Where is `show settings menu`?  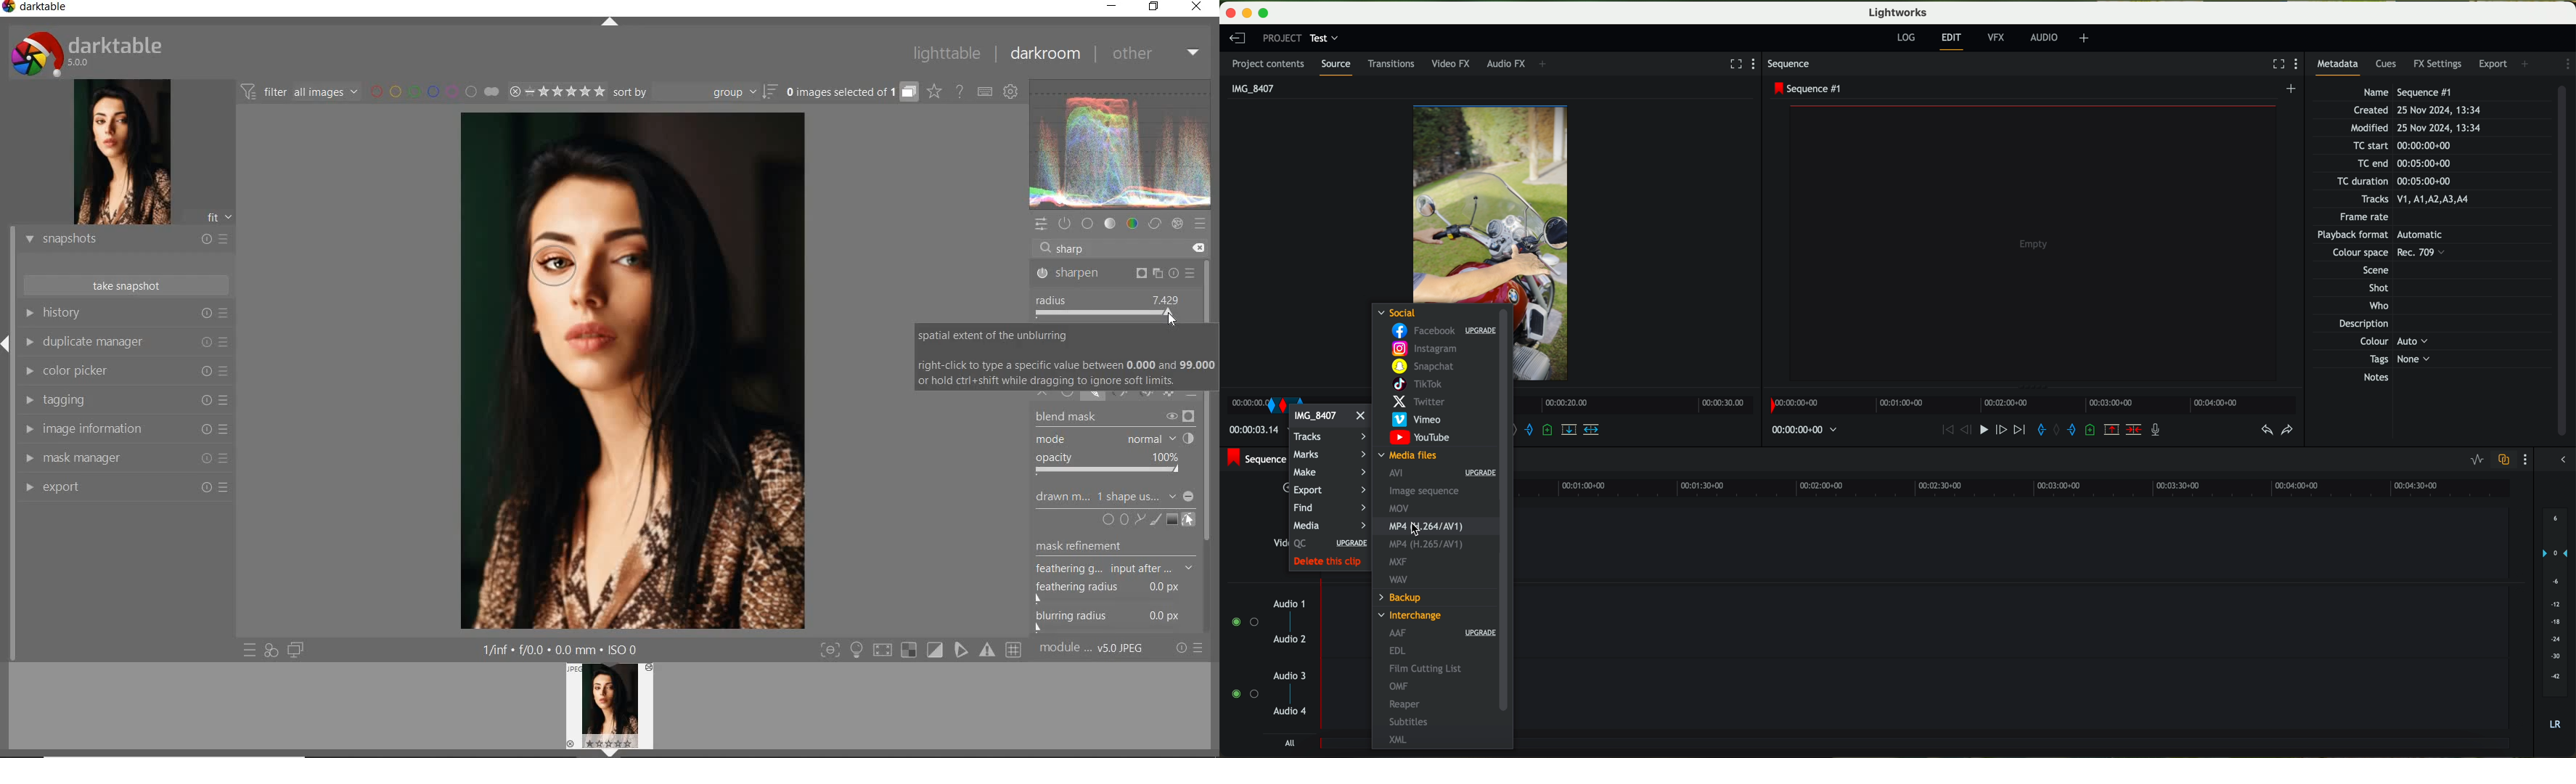
show settings menu is located at coordinates (2299, 65).